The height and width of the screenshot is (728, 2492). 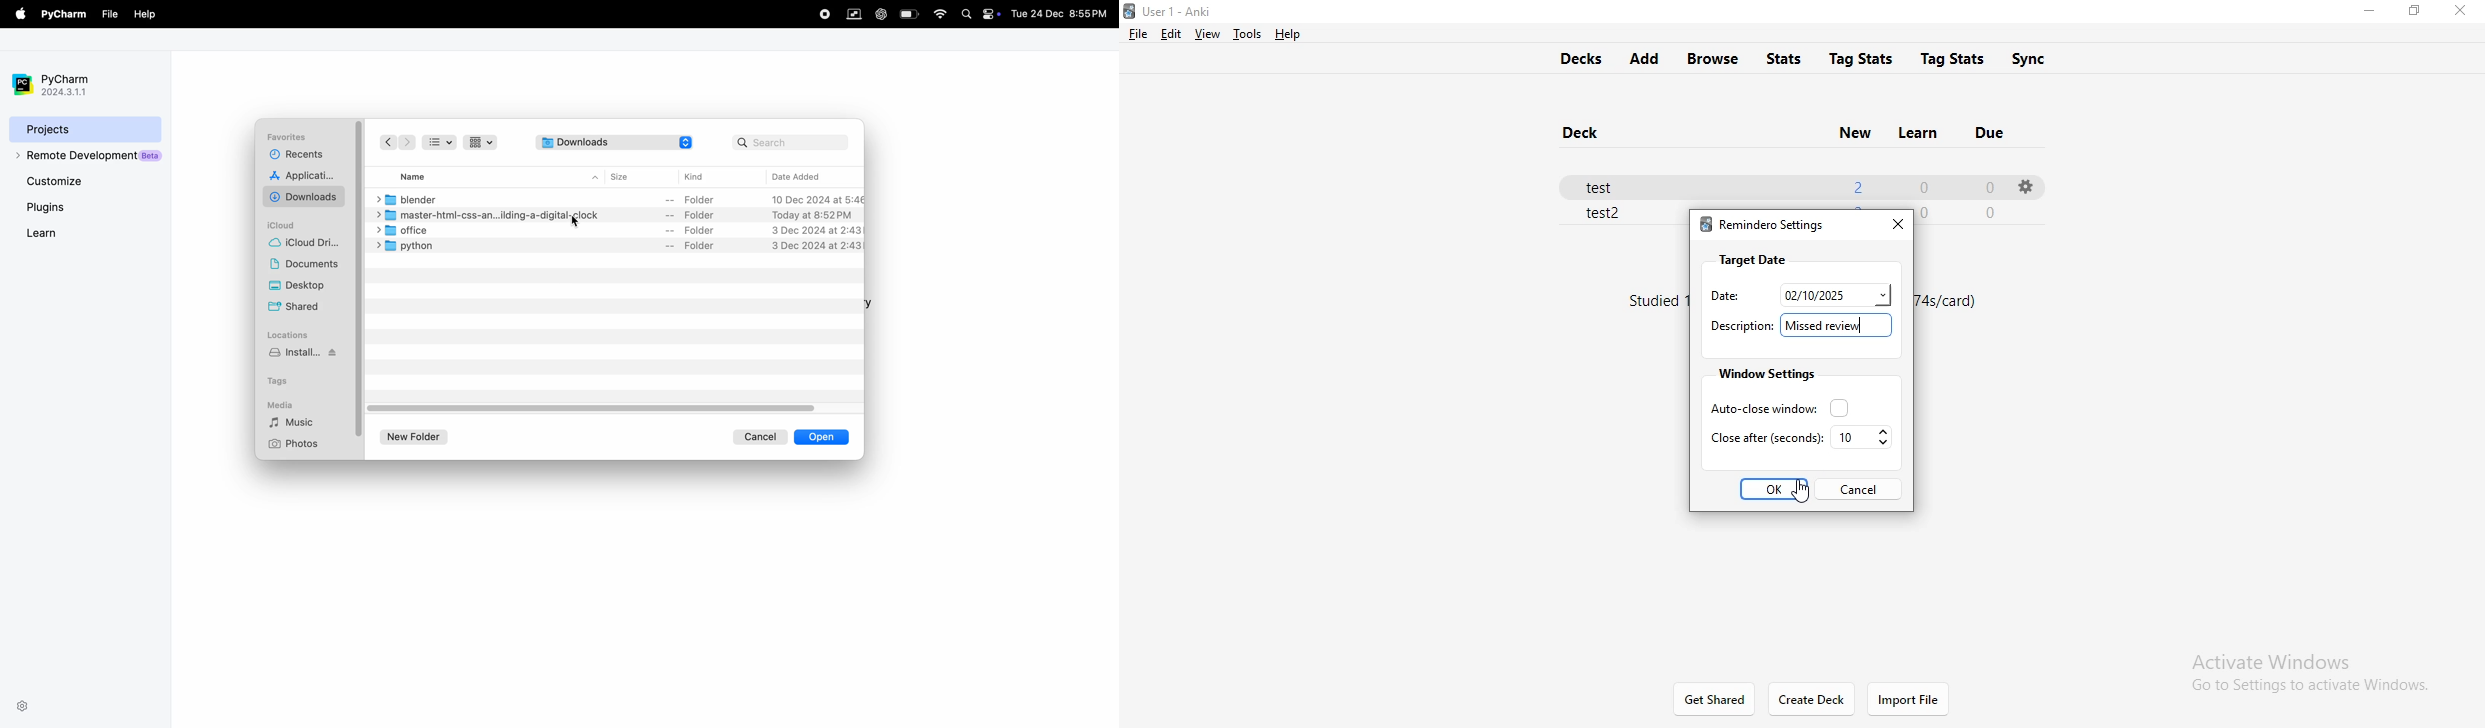 I want to click on missed review, so click(x=1839, y=325).